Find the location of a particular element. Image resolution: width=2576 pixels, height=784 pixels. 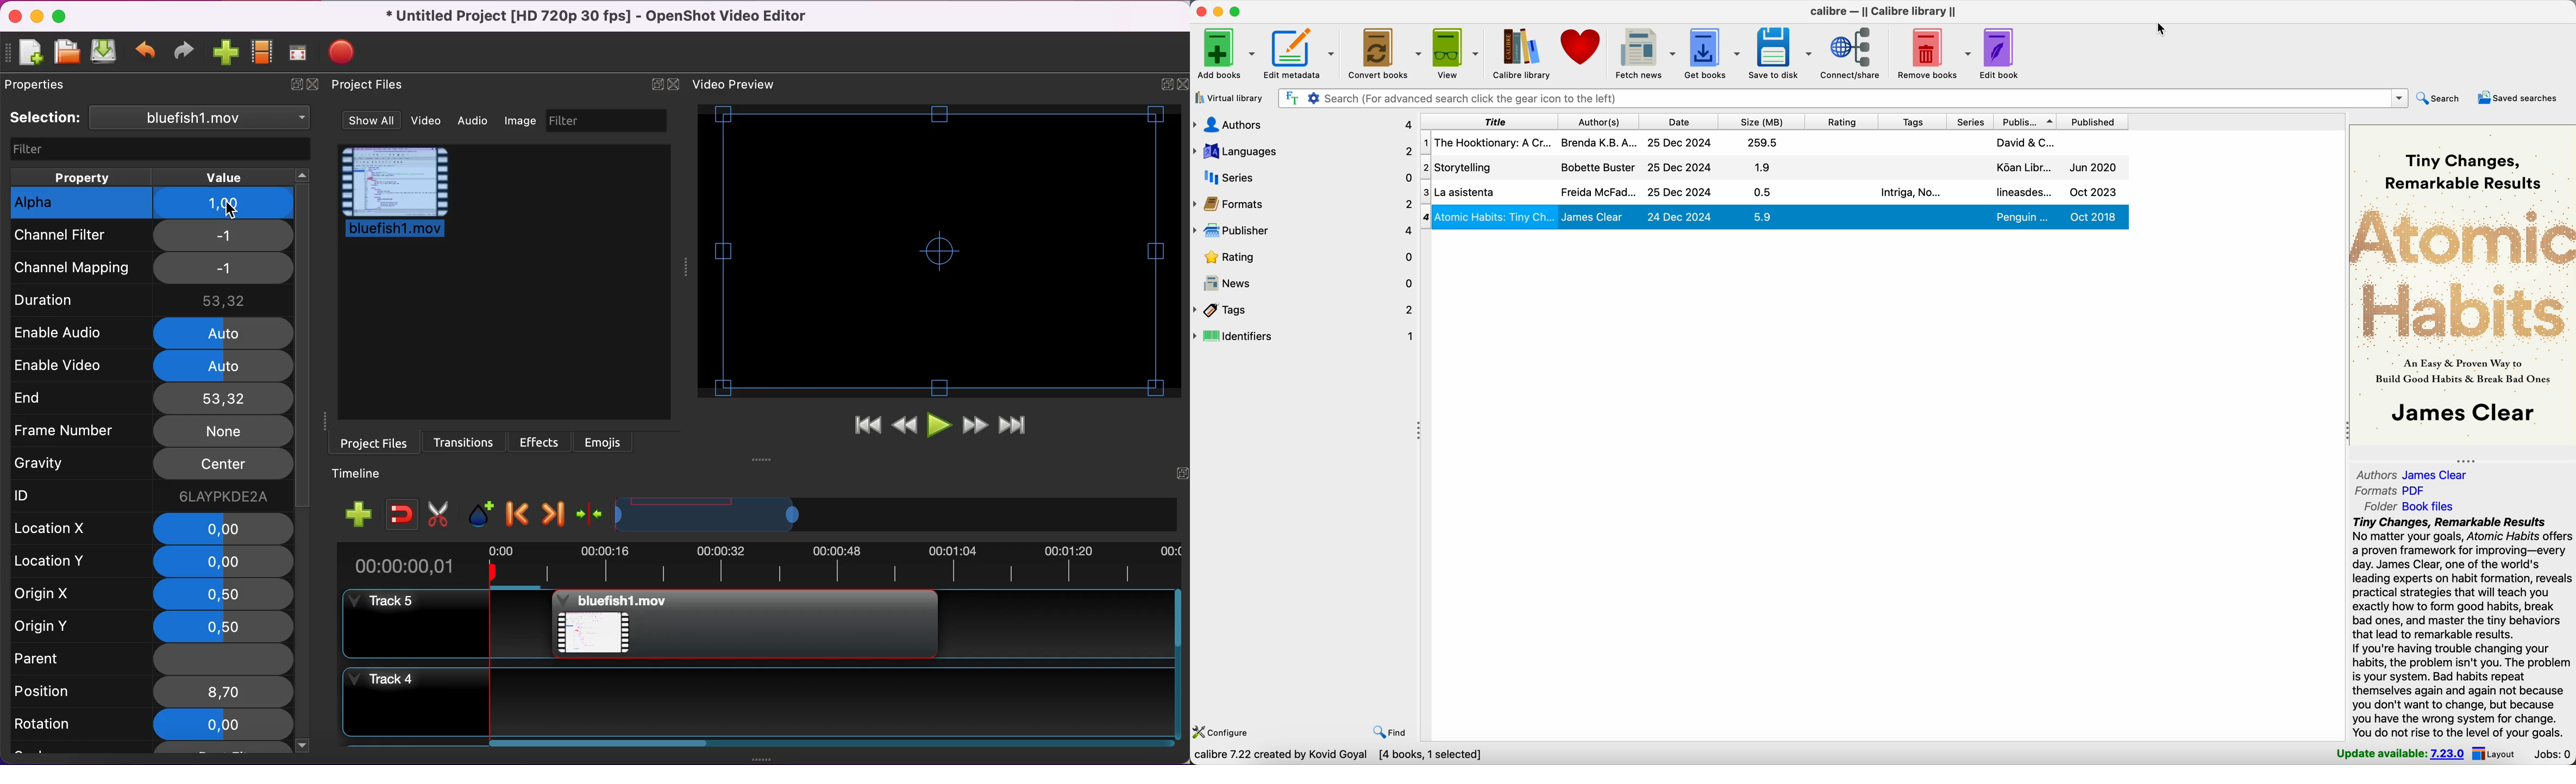

import files is located at coordinates (224, 52).